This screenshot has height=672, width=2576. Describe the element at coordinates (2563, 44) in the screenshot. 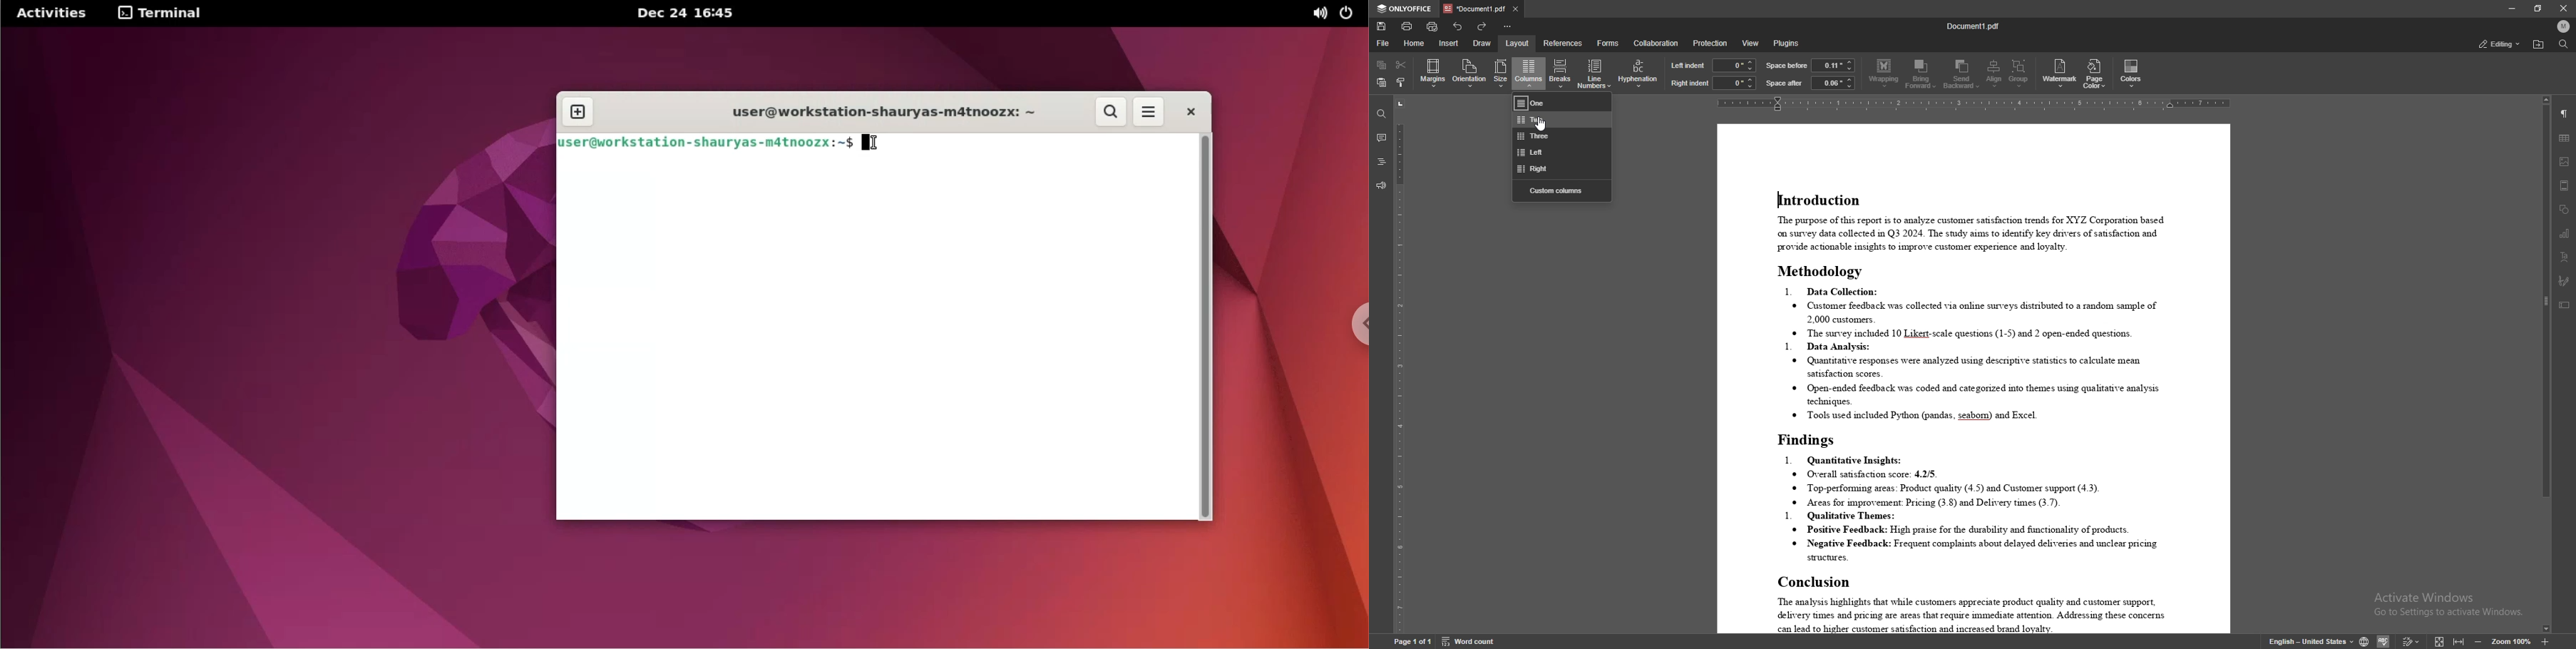

I see `find` at that location.